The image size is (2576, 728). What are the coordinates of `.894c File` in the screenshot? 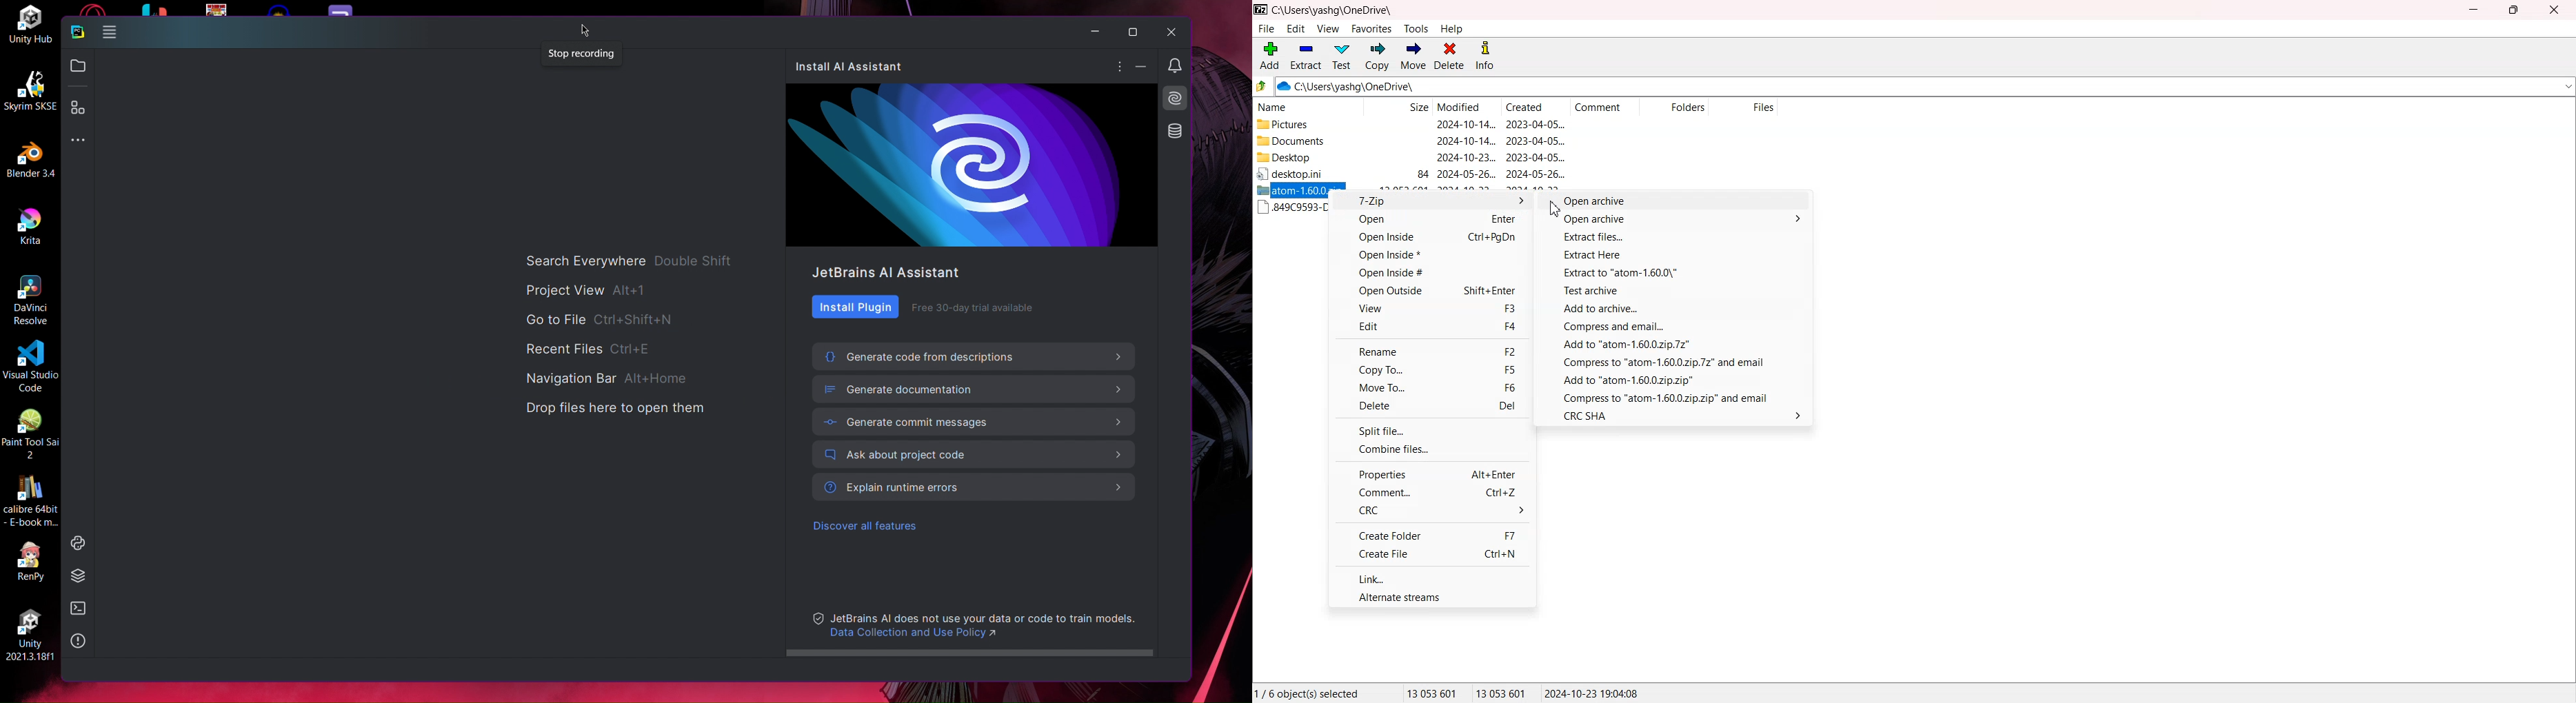 It's located at (1292, 207).